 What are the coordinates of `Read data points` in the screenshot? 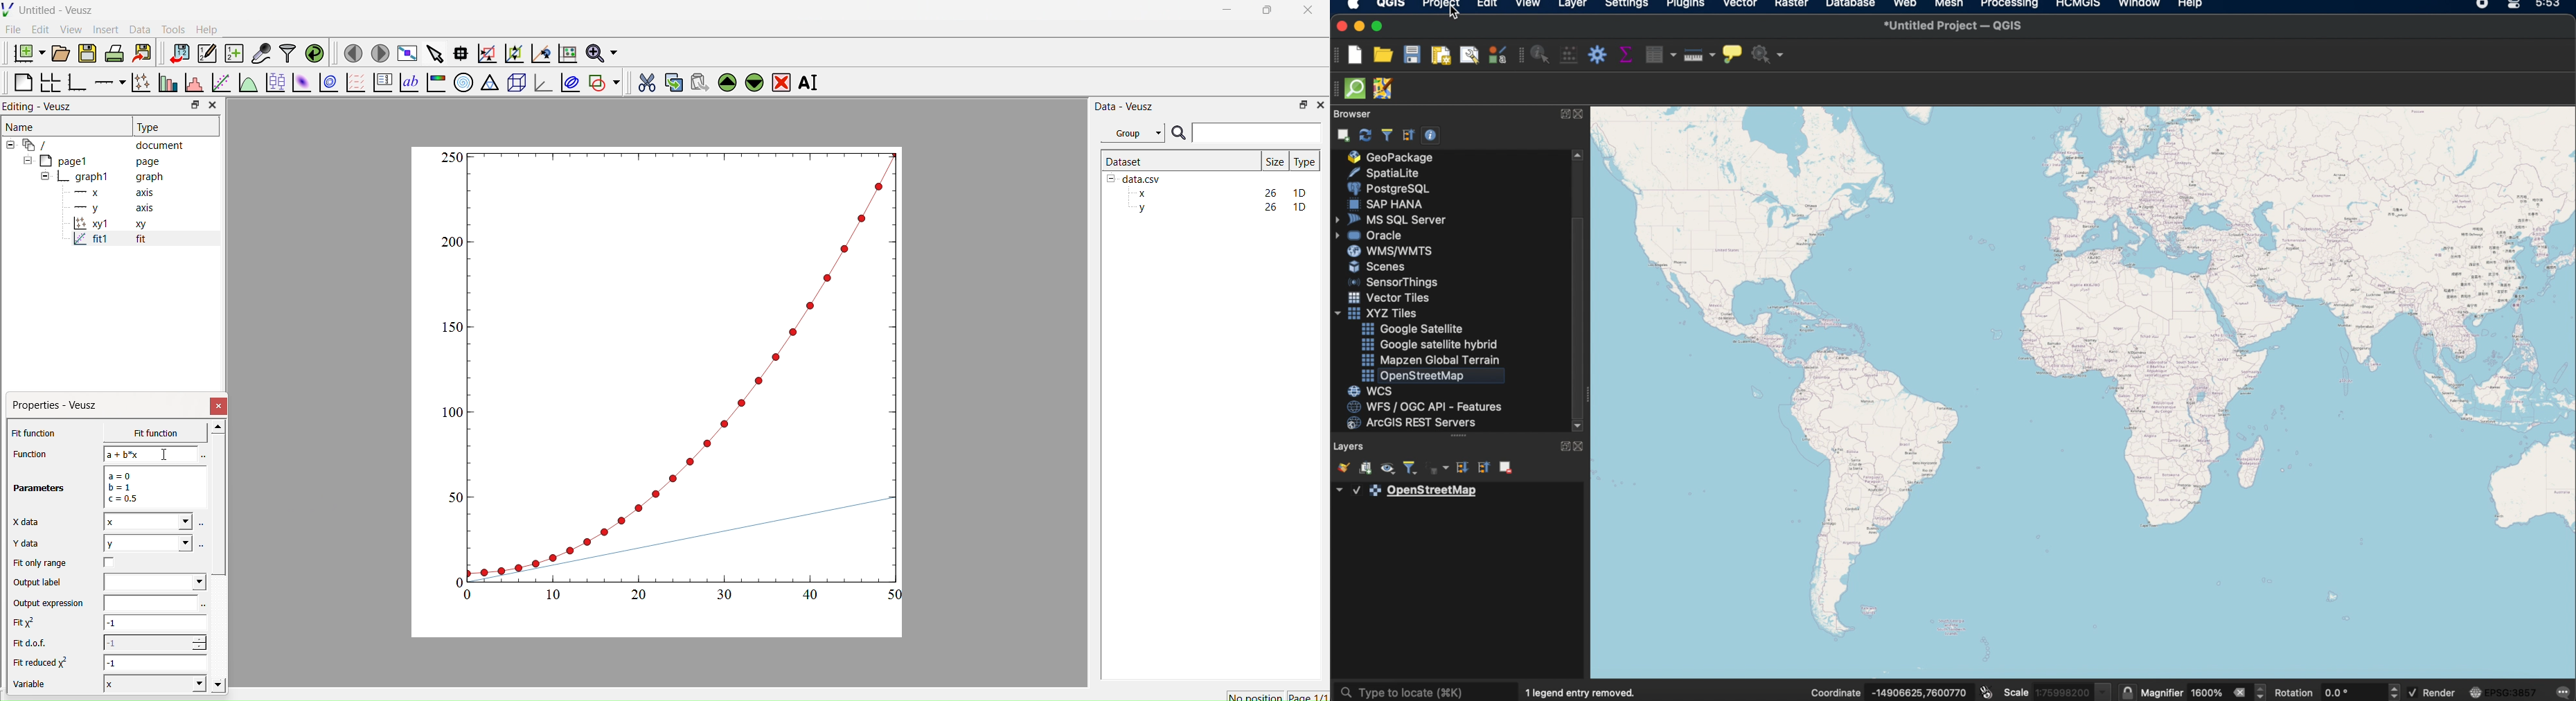 It's located at (459, 51).